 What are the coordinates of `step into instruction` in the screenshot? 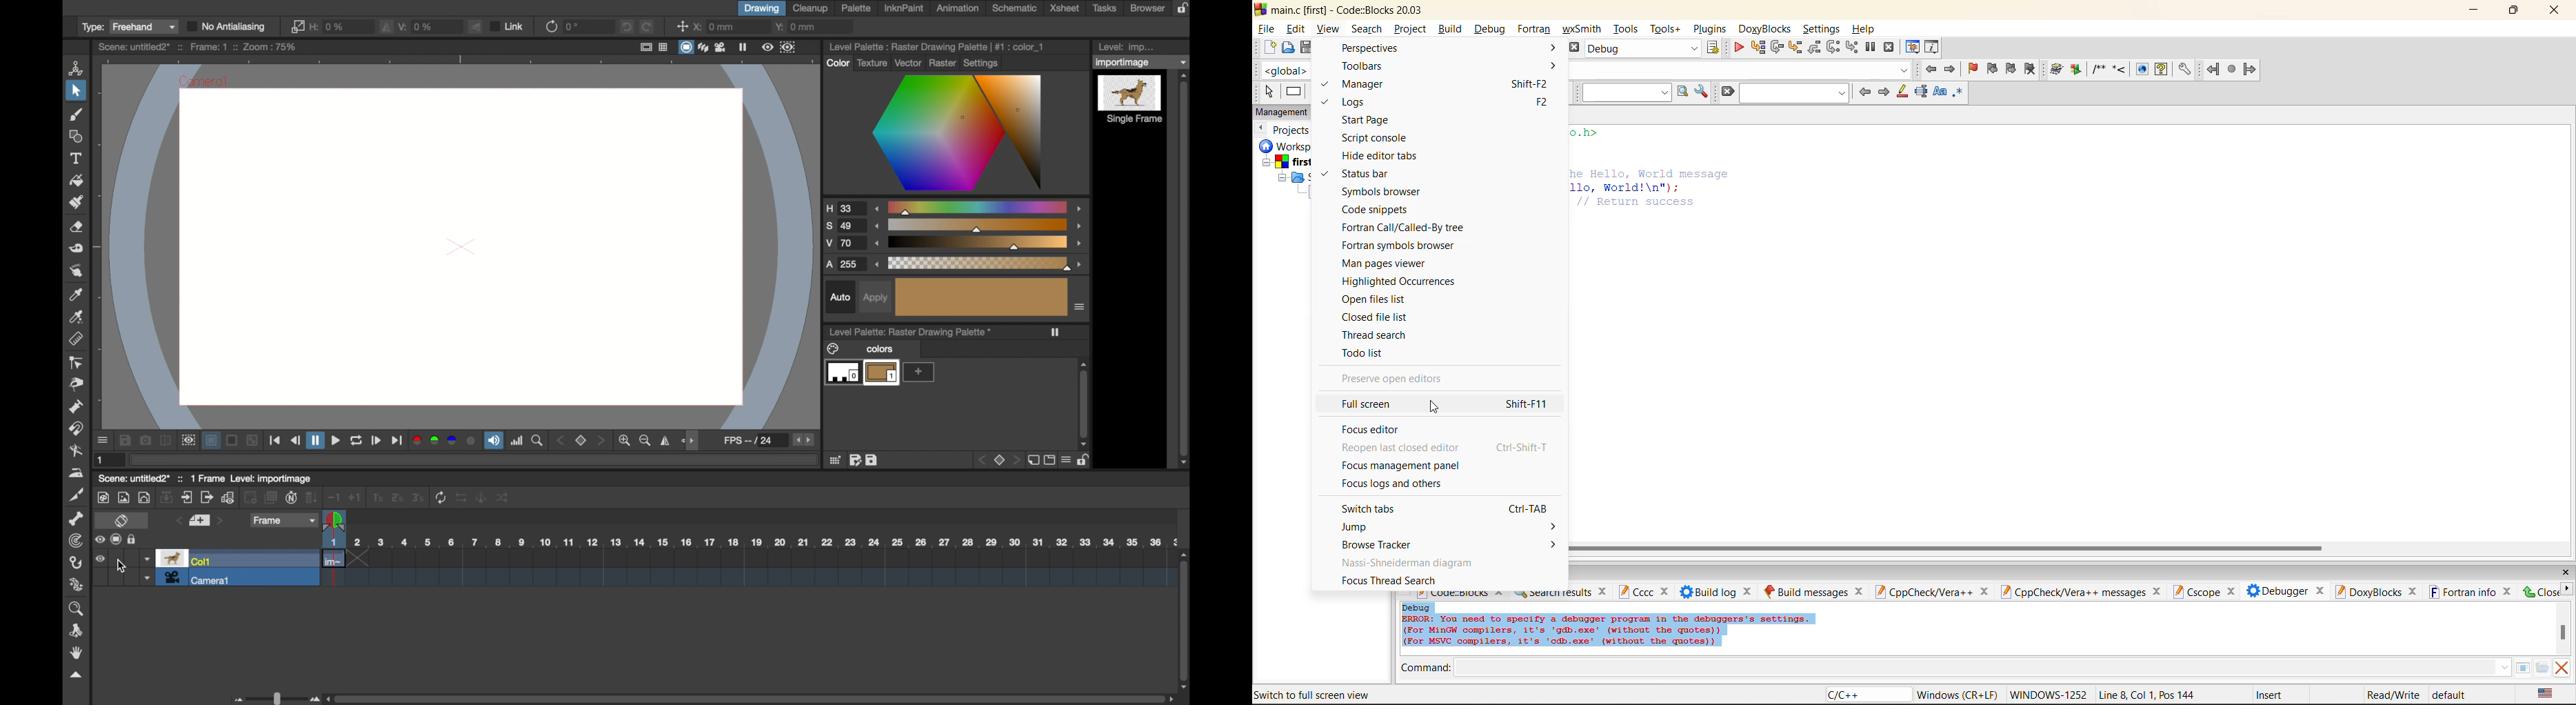 It's located at (1853, 48).